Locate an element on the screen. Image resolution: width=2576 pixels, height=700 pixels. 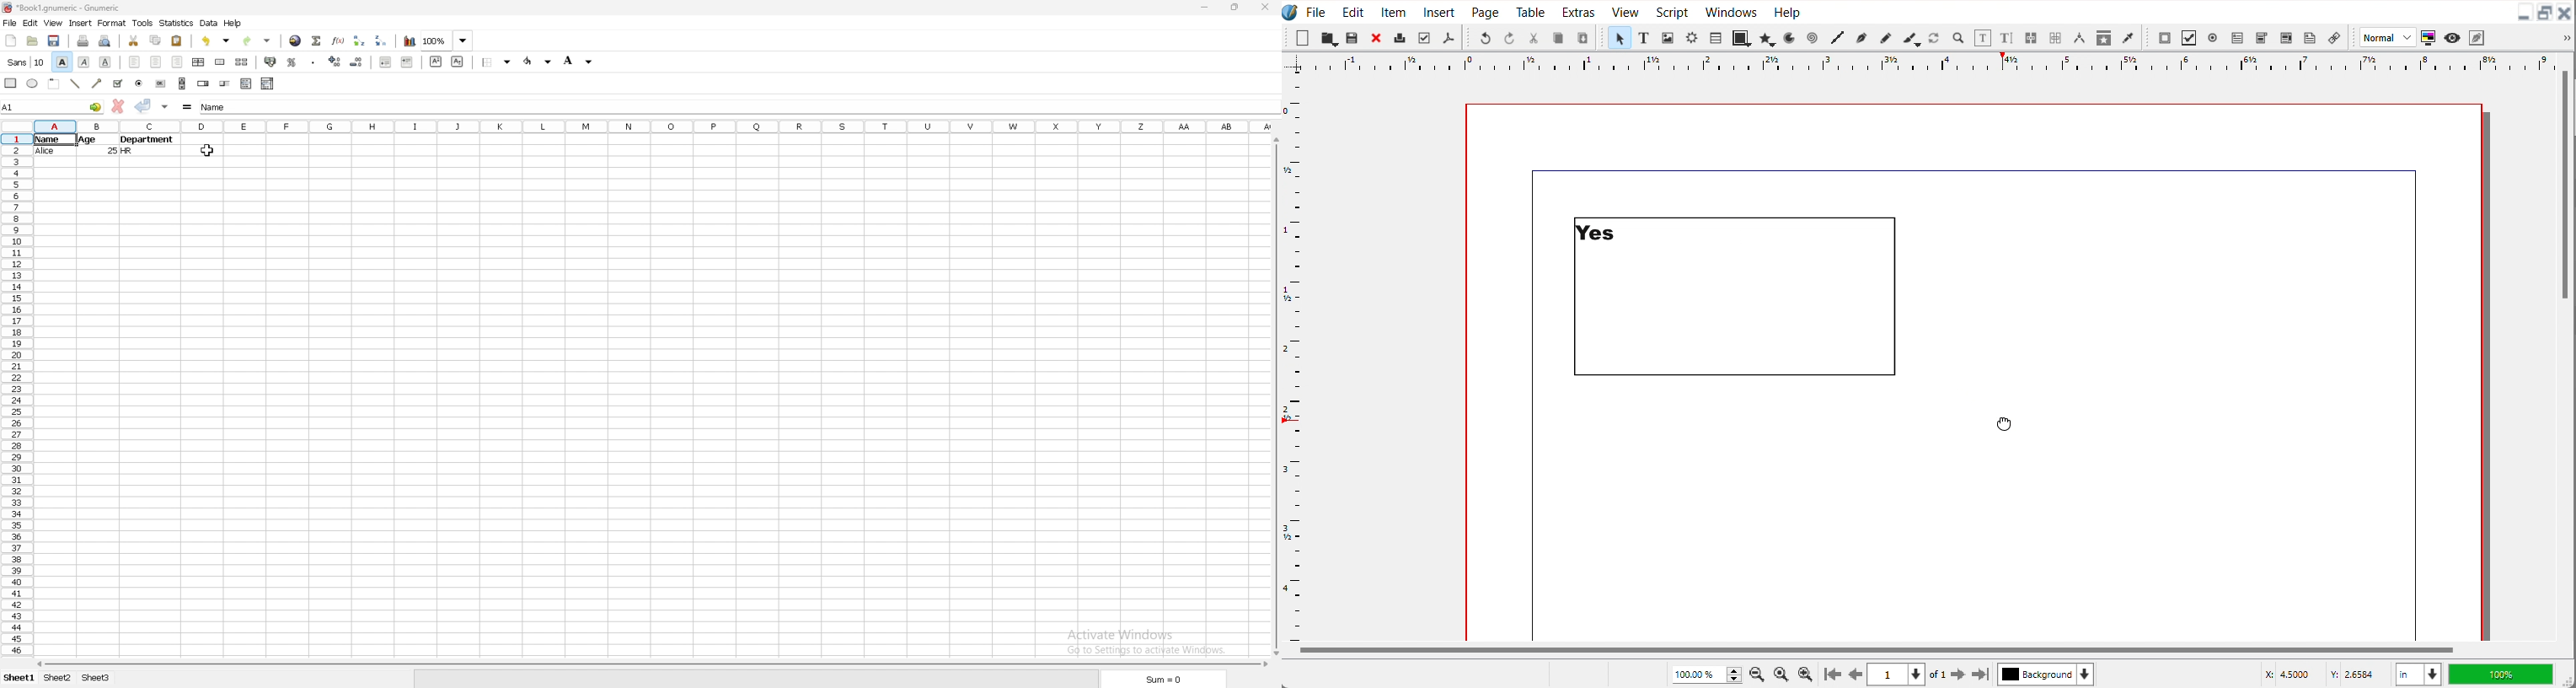
Edit in preview mode is located at coordinates (2477, 37).